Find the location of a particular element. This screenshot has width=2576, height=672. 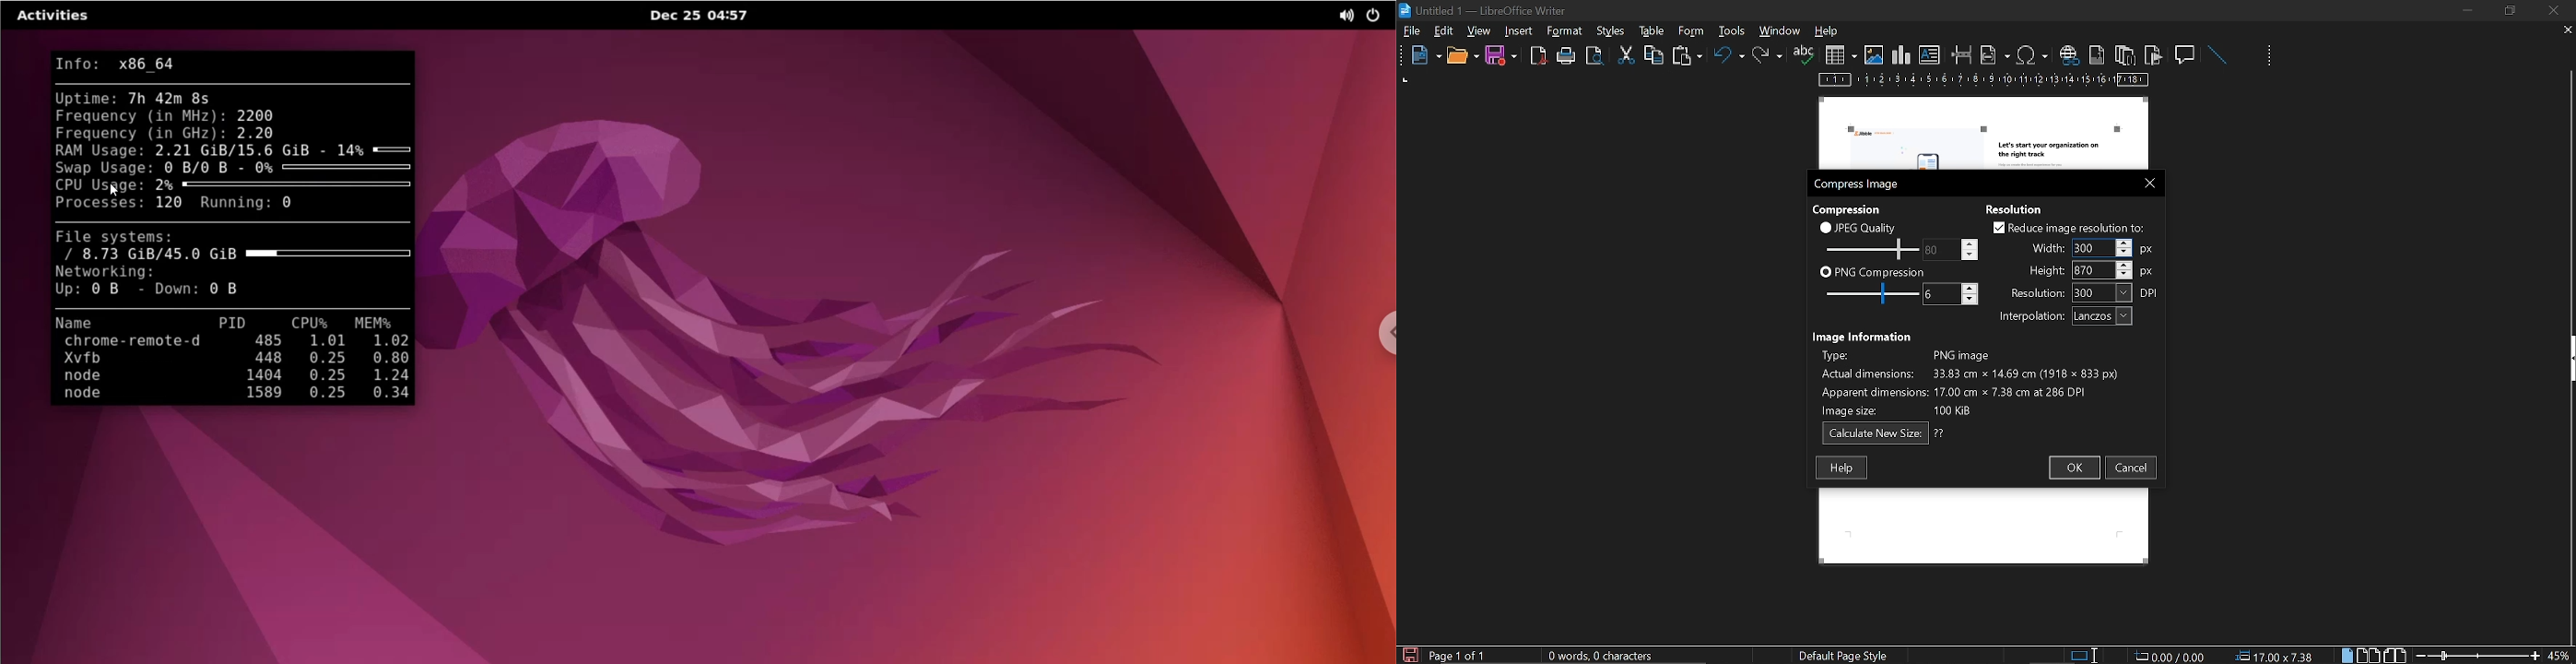

current page is located at coordinates (1458, 656).